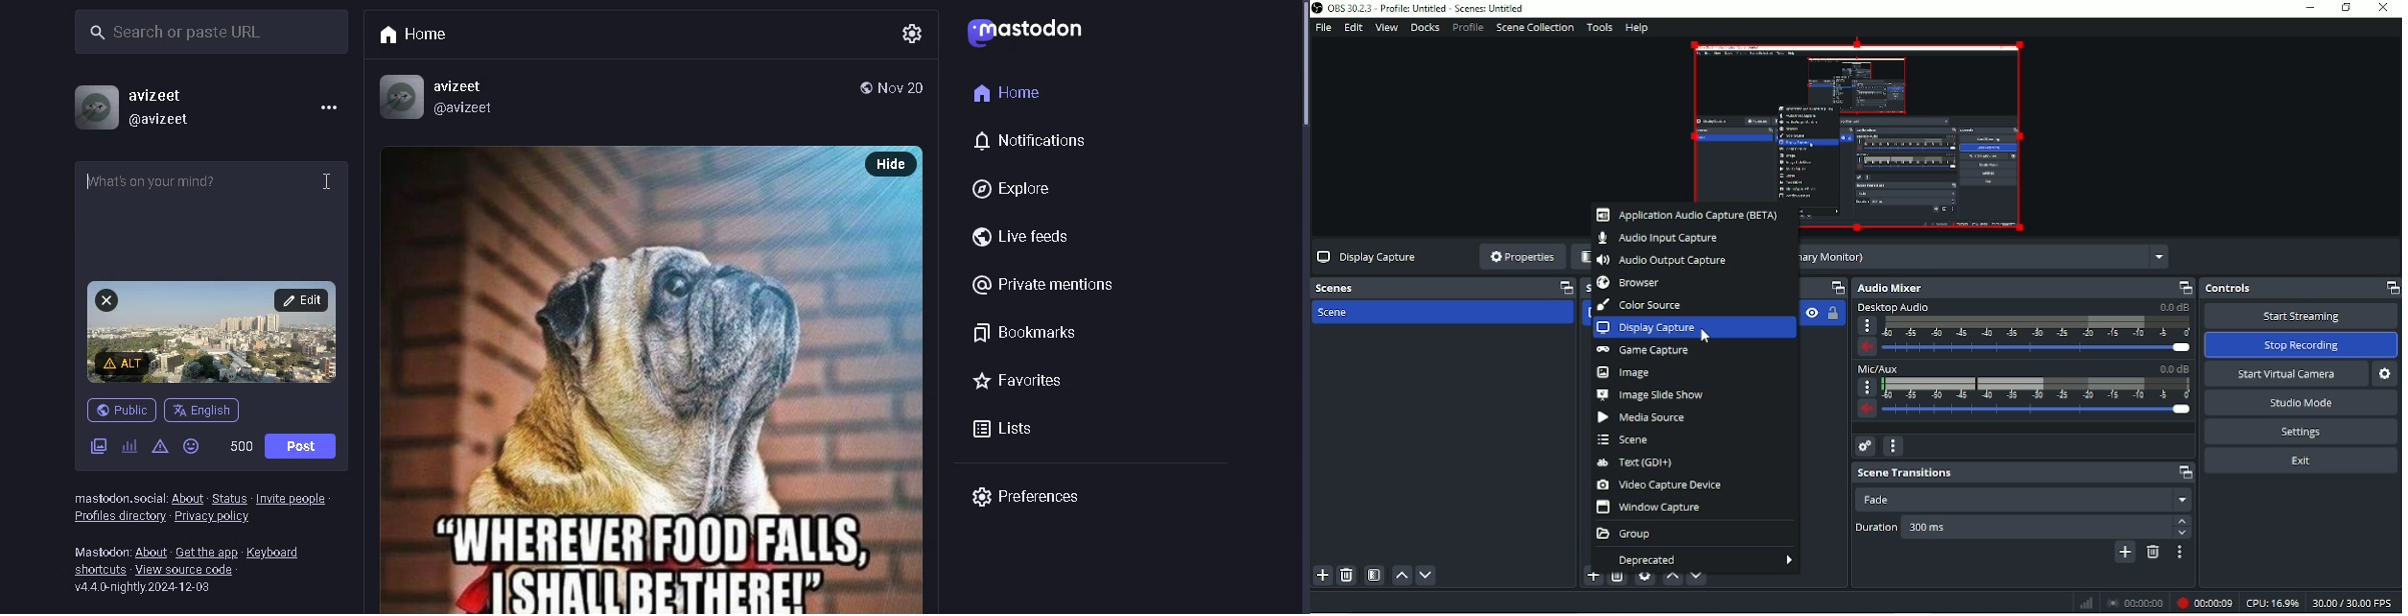  Describe the element at coordinates (1697, 577) in the screenshot. I see `Move source(s) down` at that location.